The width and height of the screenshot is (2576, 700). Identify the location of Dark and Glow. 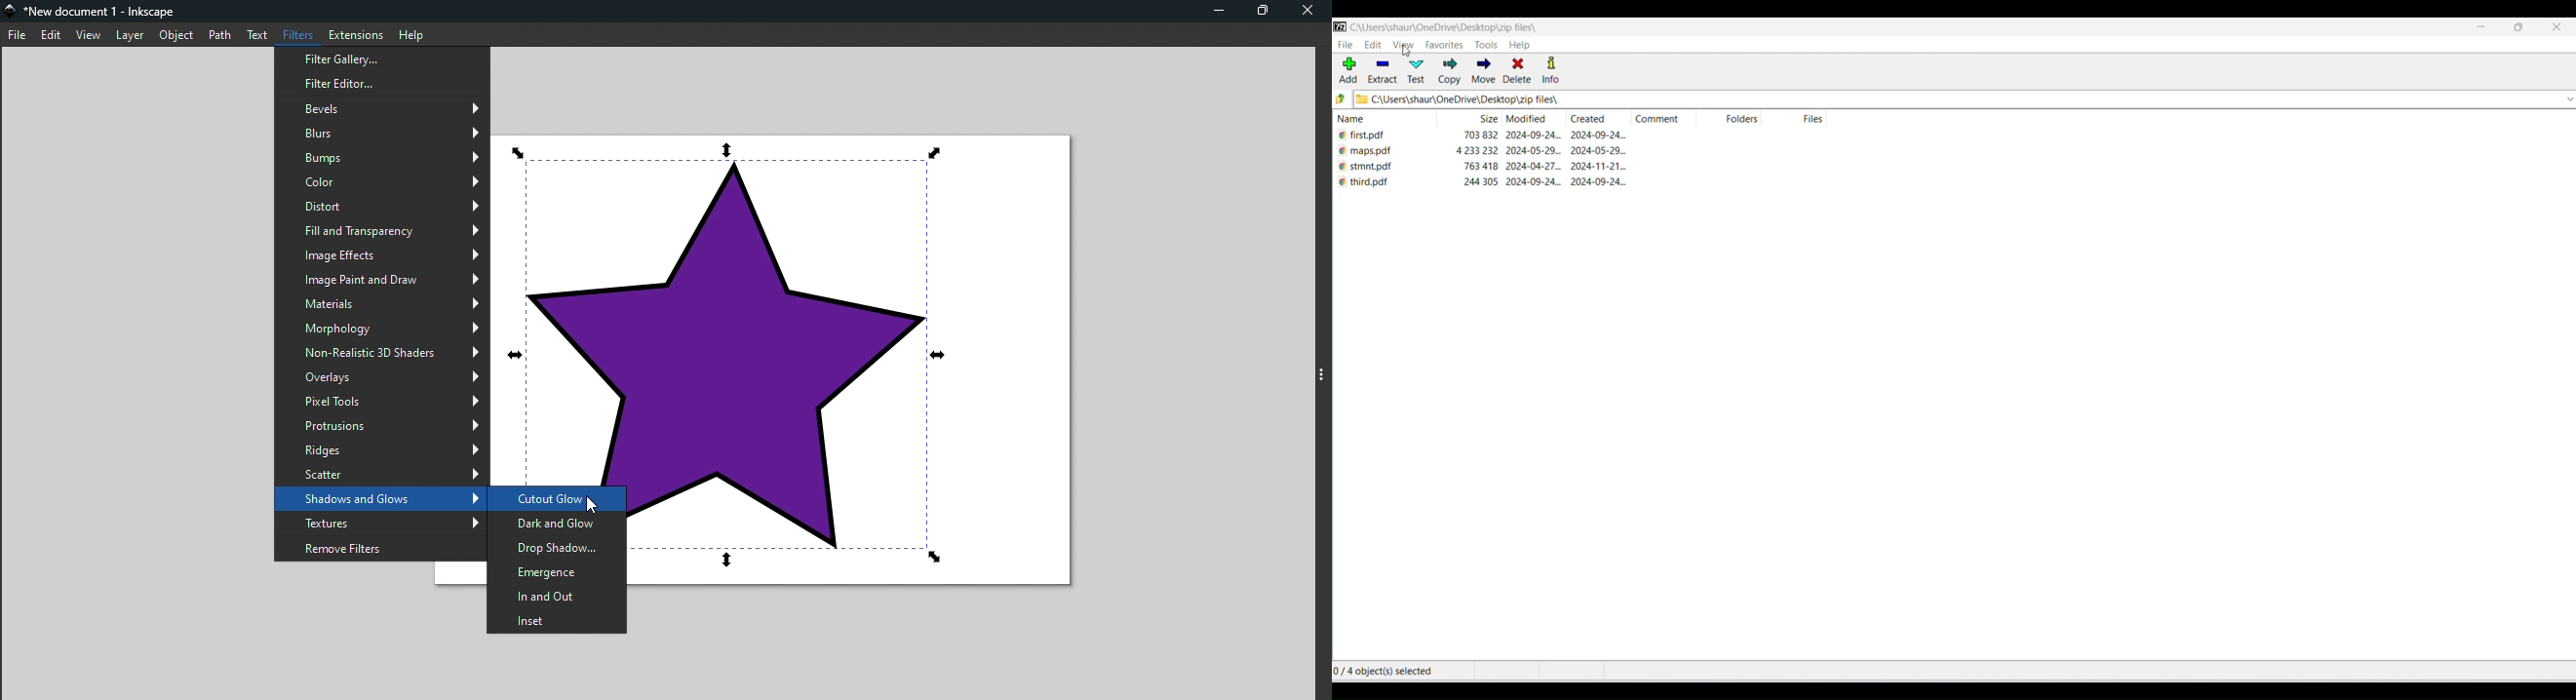
(558, 522).